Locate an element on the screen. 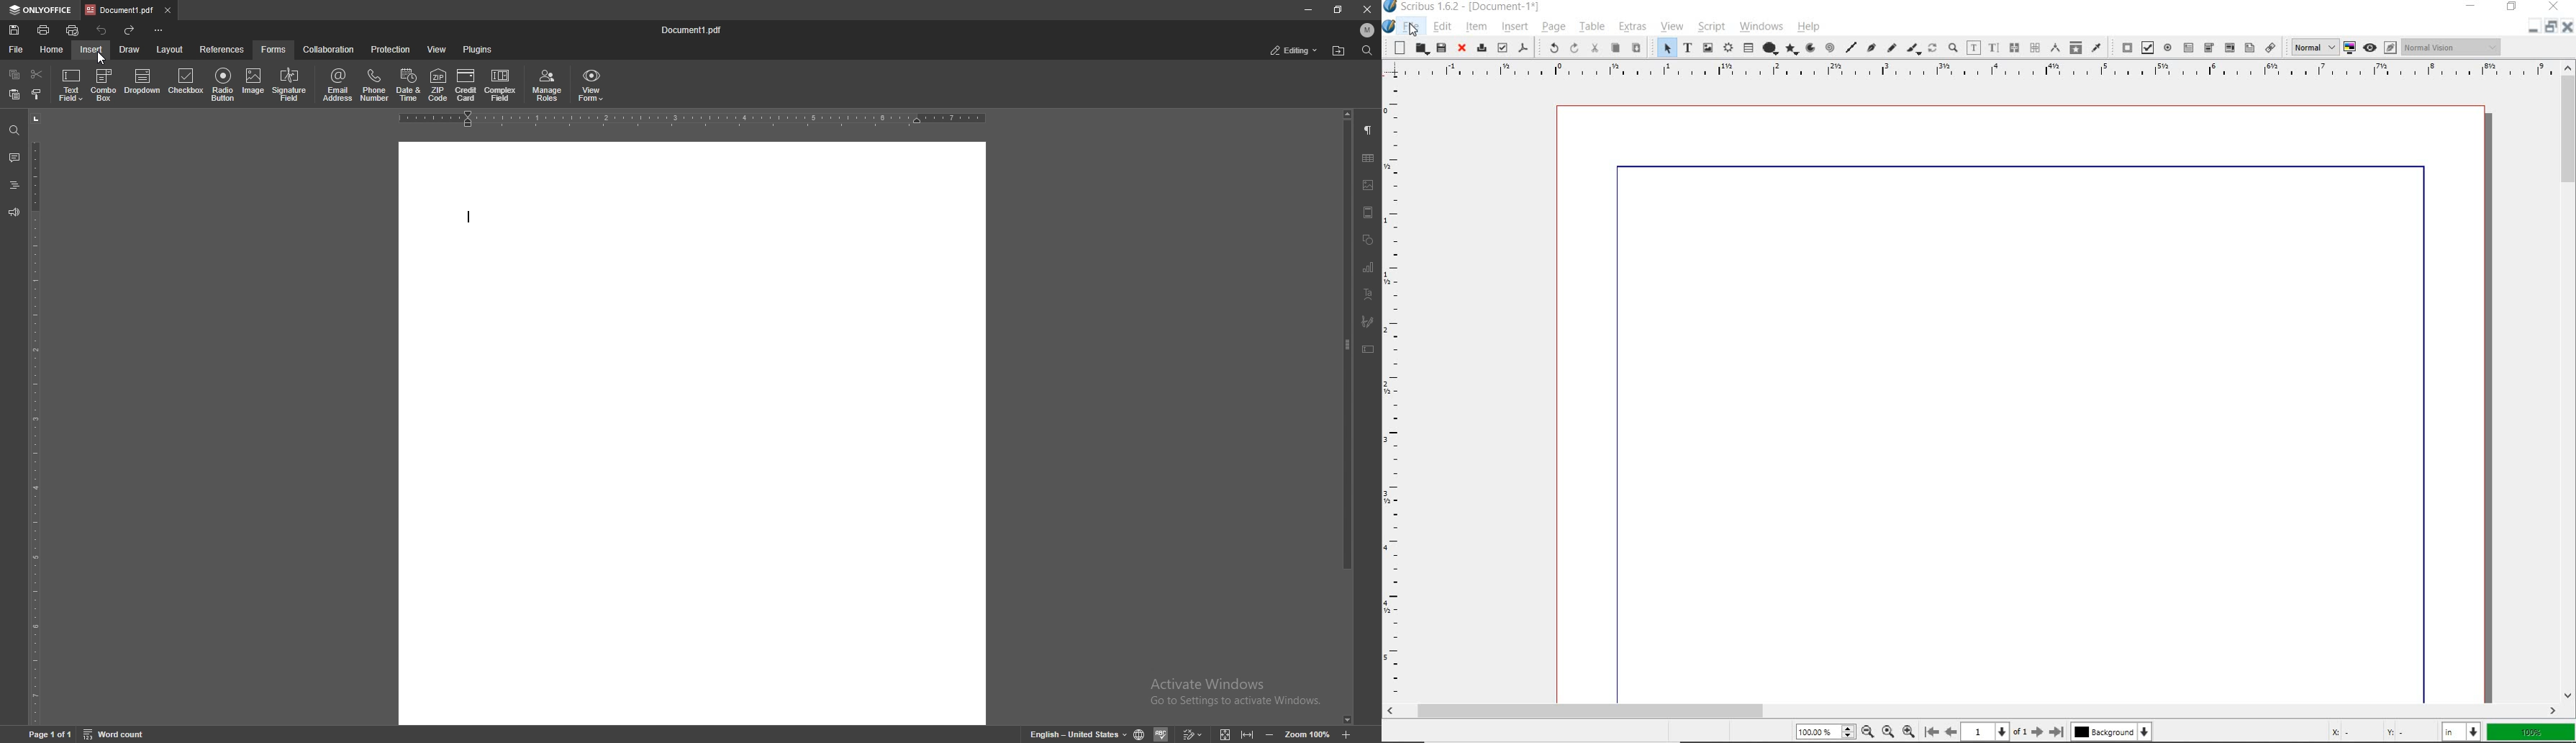  extras is located at coordinates (1632, 26).